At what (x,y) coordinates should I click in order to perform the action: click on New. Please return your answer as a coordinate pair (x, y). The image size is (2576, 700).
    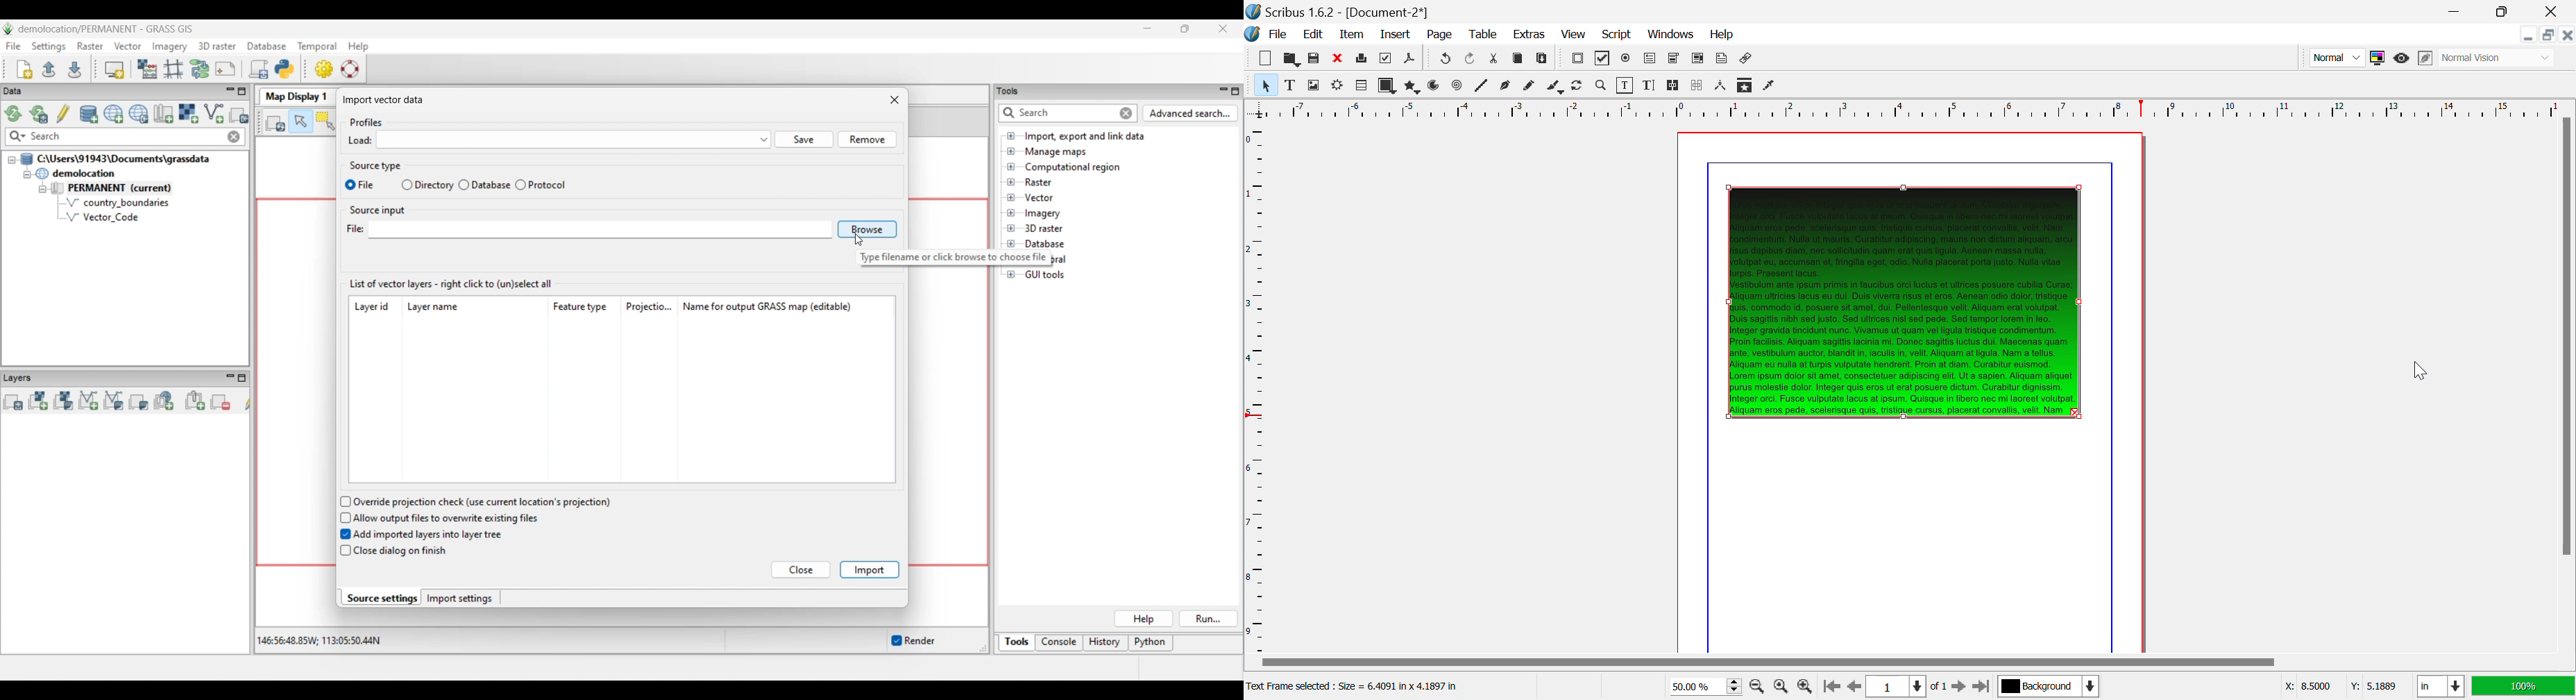
    Looking at the image, I should click on (1266, 58).